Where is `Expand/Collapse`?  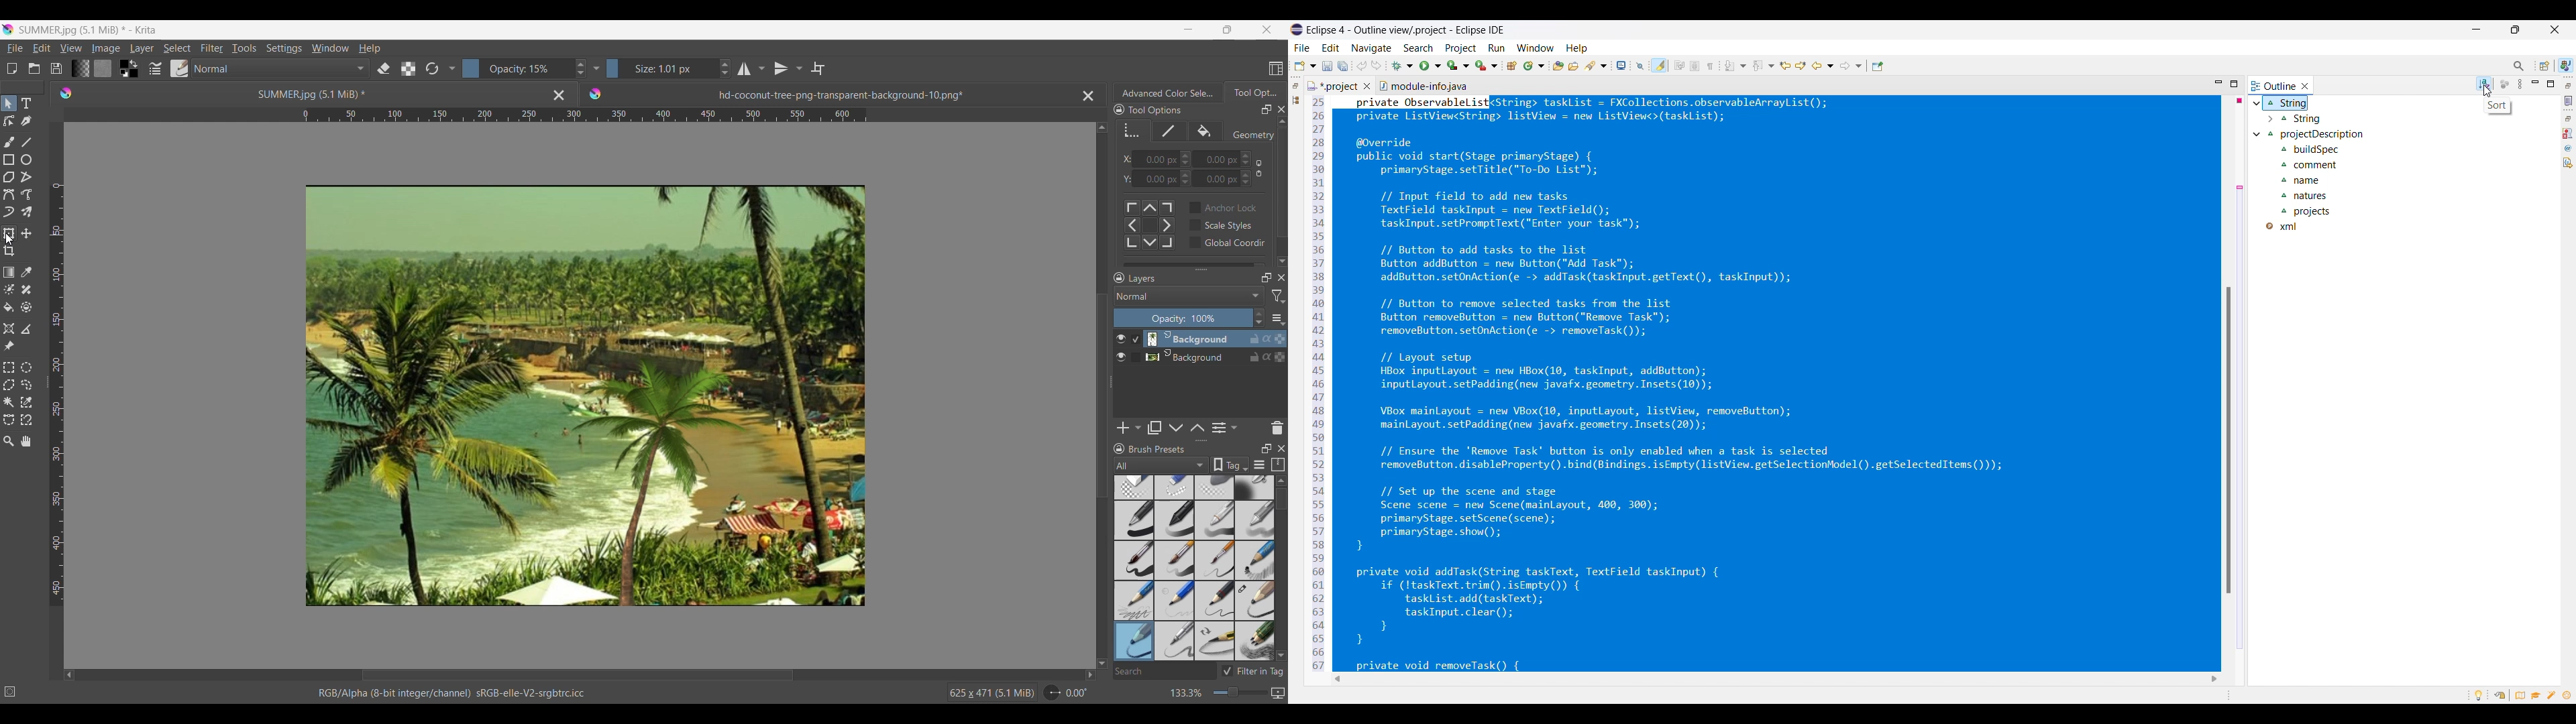 Expand/Collapse is located at coordinates (1112, 382).